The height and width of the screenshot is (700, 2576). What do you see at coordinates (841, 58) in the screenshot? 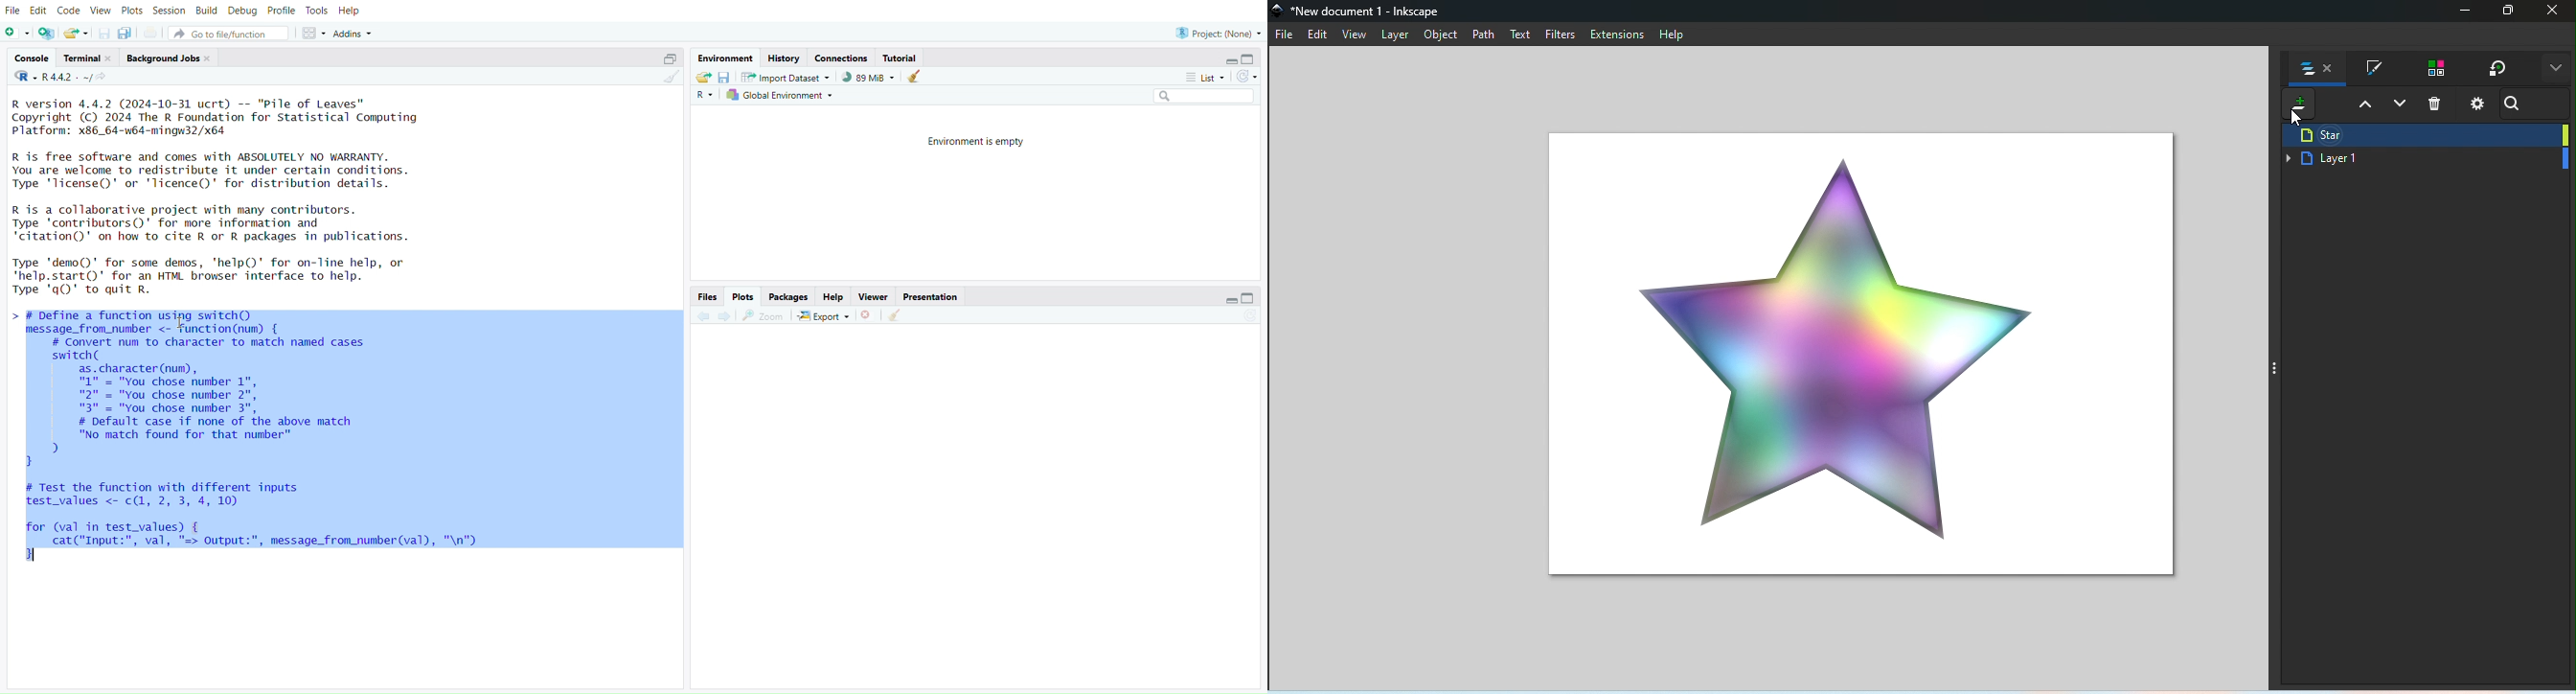
I see `Connections` at bounding box center [841, 58].